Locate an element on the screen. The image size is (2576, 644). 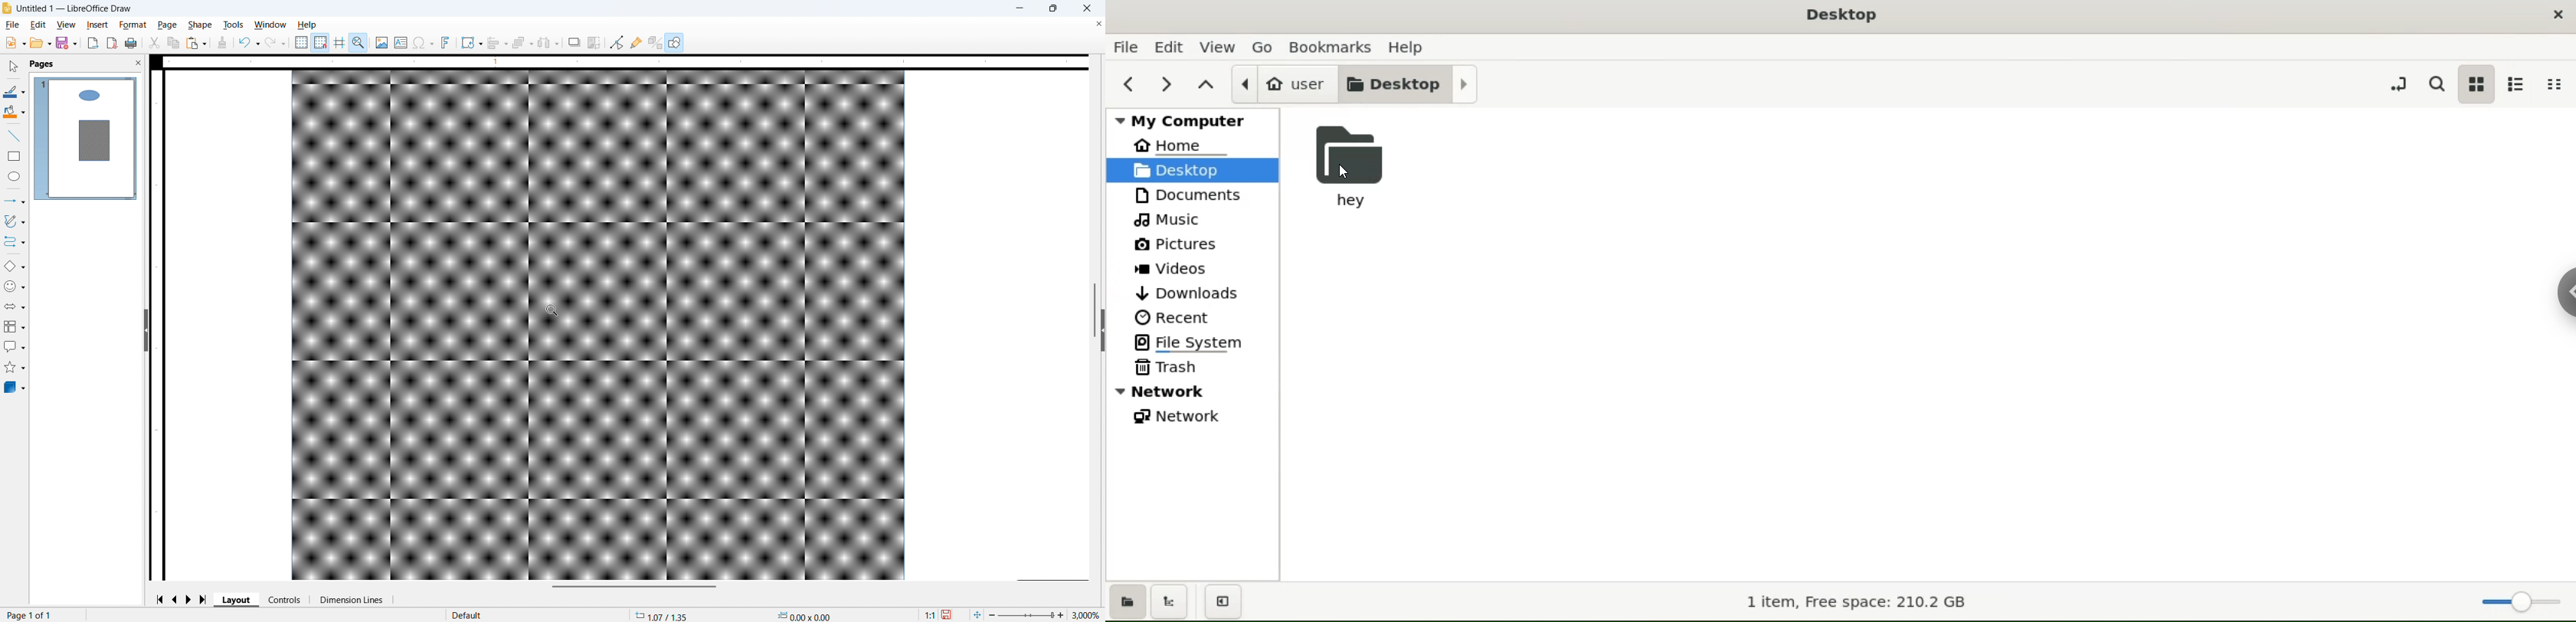
edit is located at coordinates (1168, 46).